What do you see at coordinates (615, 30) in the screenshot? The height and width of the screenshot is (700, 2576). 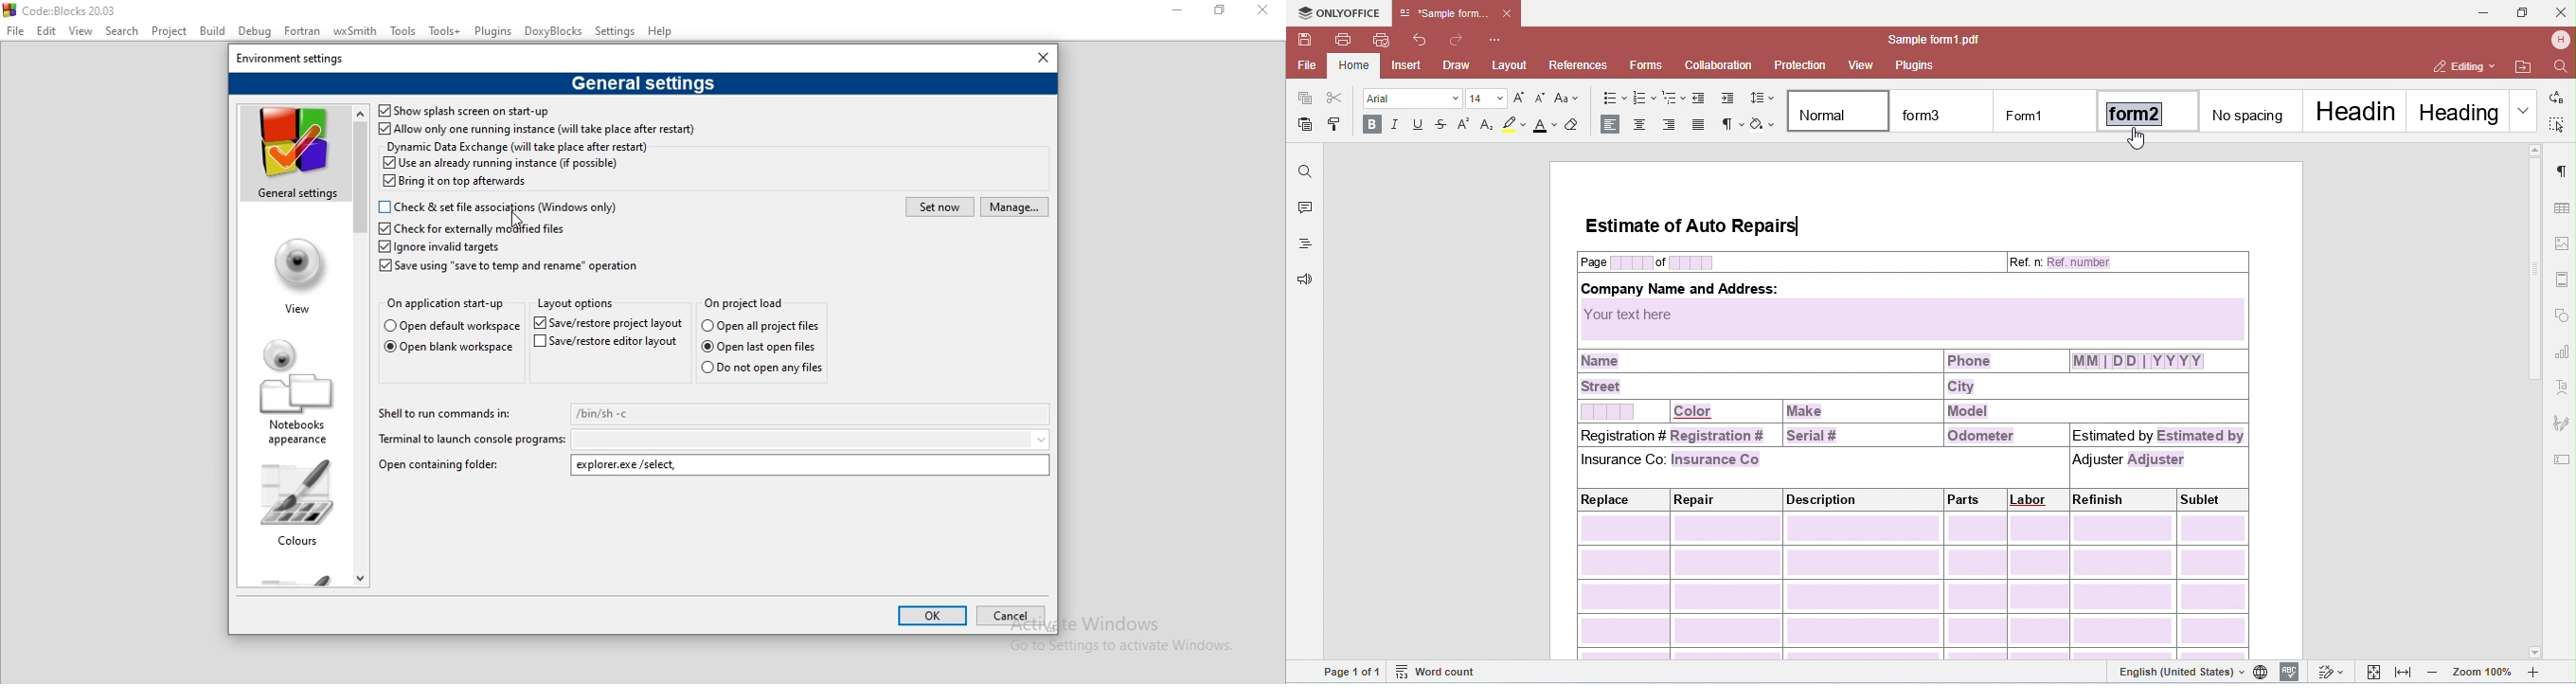 I see `Settings` at bounding box center [615, 30].